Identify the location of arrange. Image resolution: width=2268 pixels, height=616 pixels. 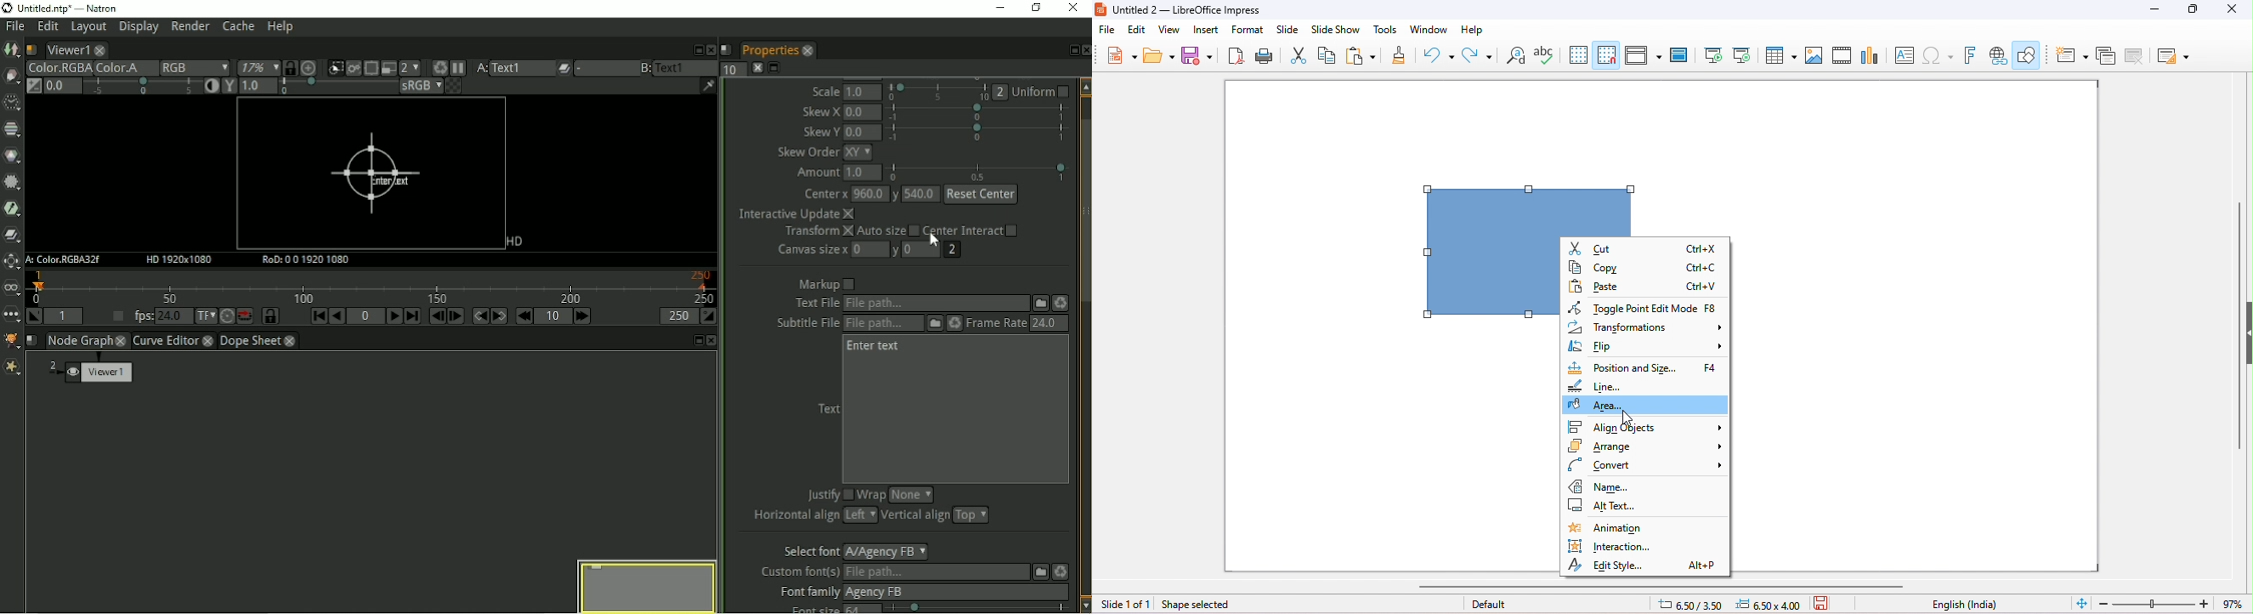
(1646, 446).